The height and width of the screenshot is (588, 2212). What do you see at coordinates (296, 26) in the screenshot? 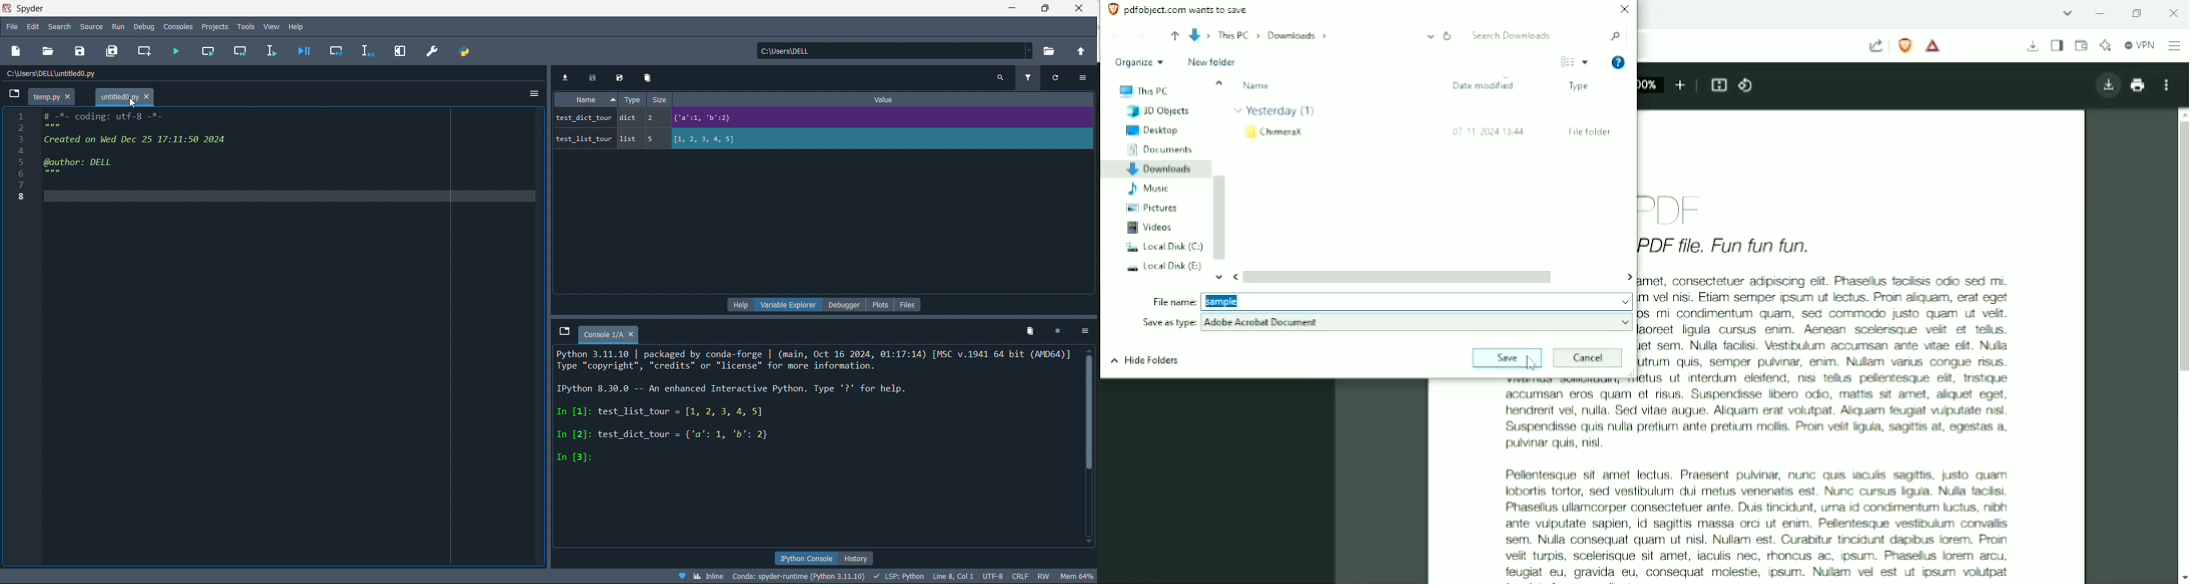
I see `help` at bounding box center [296, 26].